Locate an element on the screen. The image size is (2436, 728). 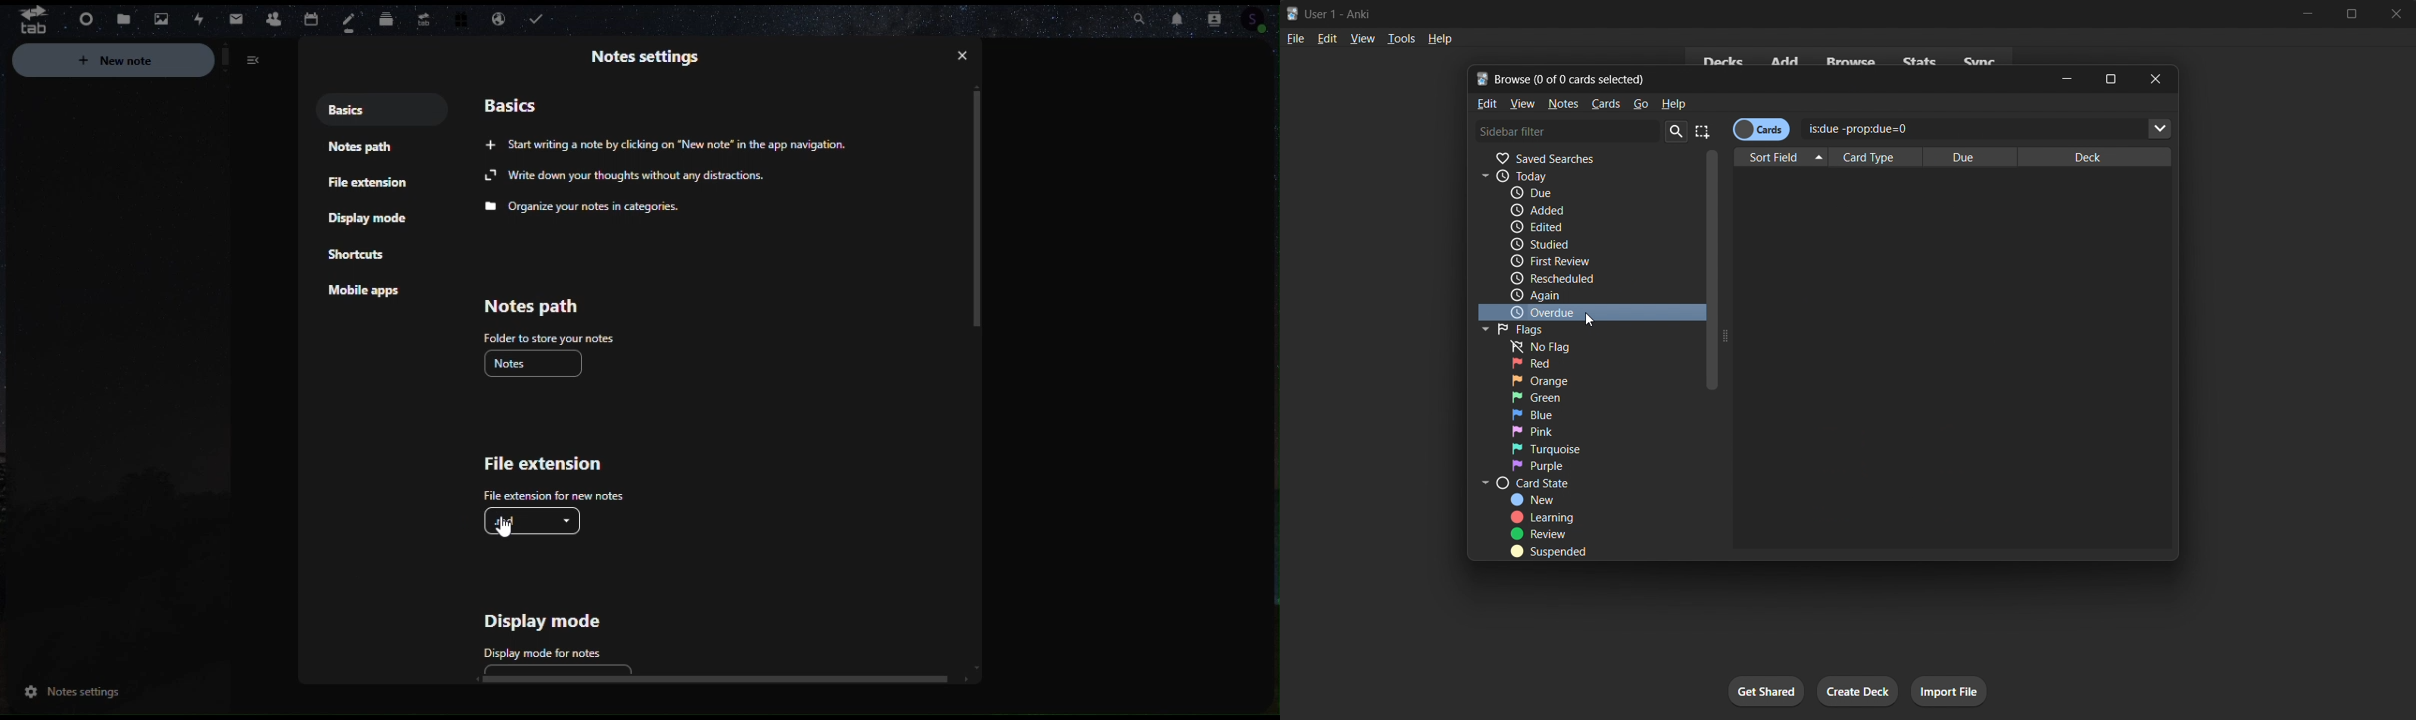
notes is located at coordinates (1563, 105).